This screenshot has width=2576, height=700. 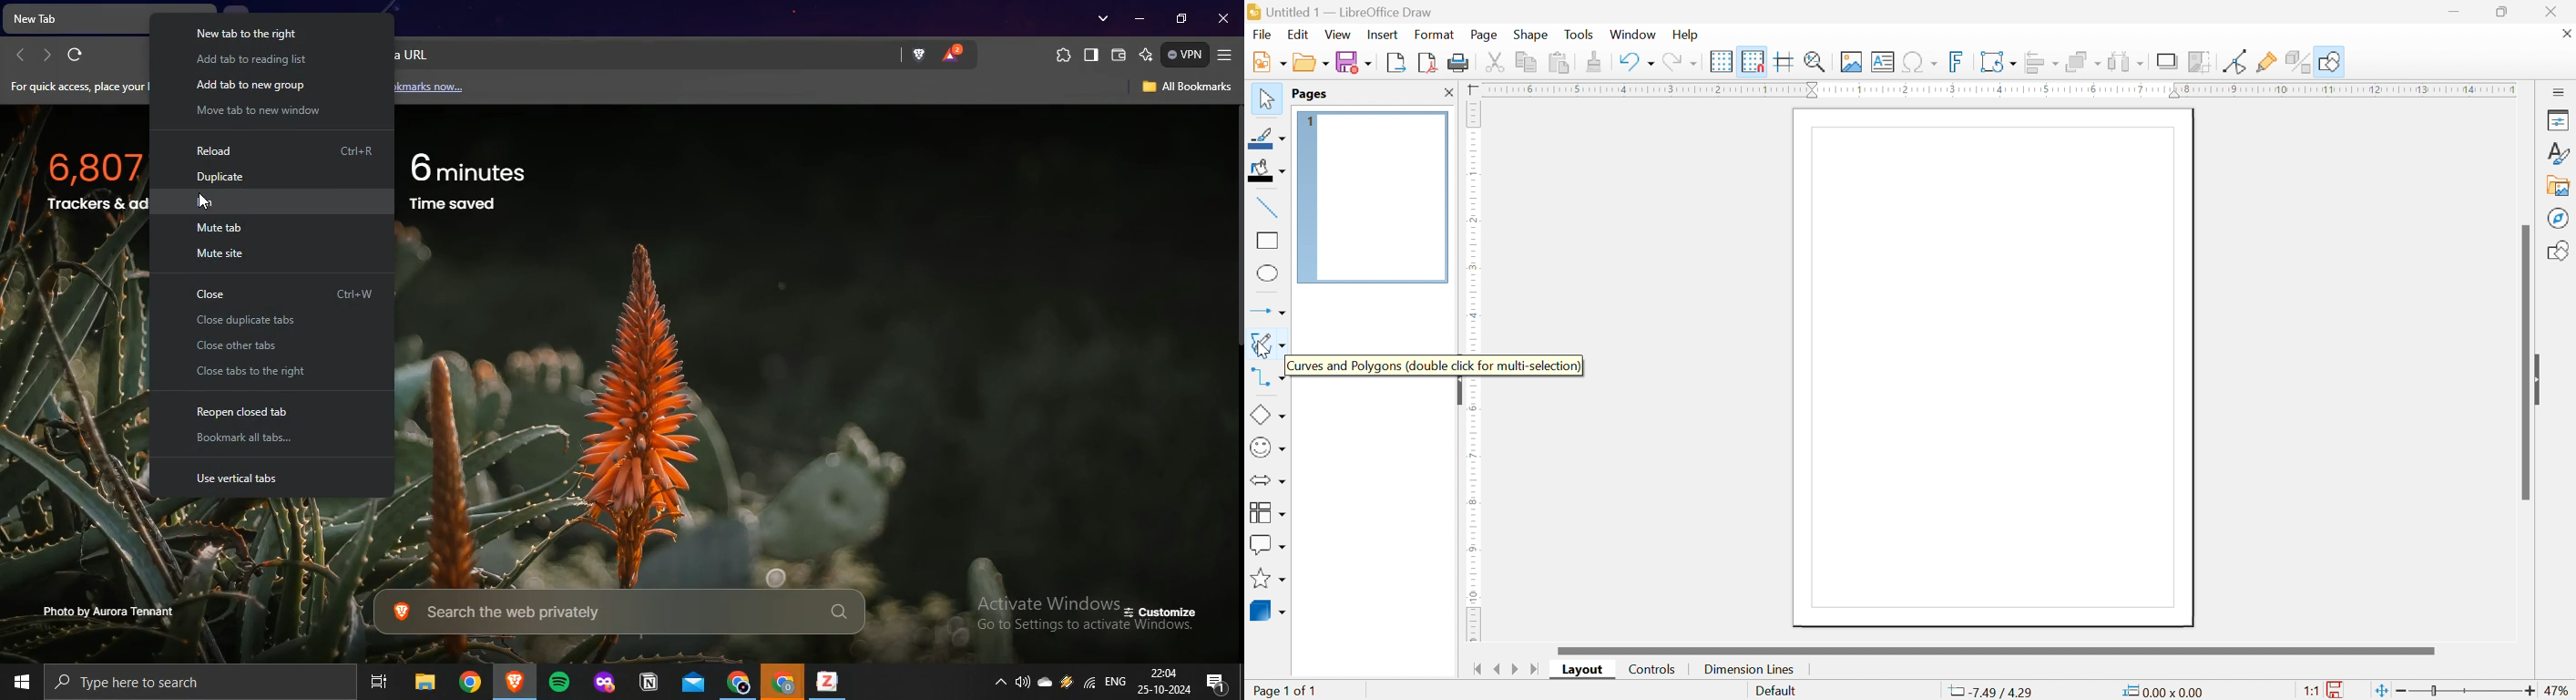 What do you see at coordinates (1265, 169) in the screenshot?
I see `fill color` at bounding box center [1265, 169].